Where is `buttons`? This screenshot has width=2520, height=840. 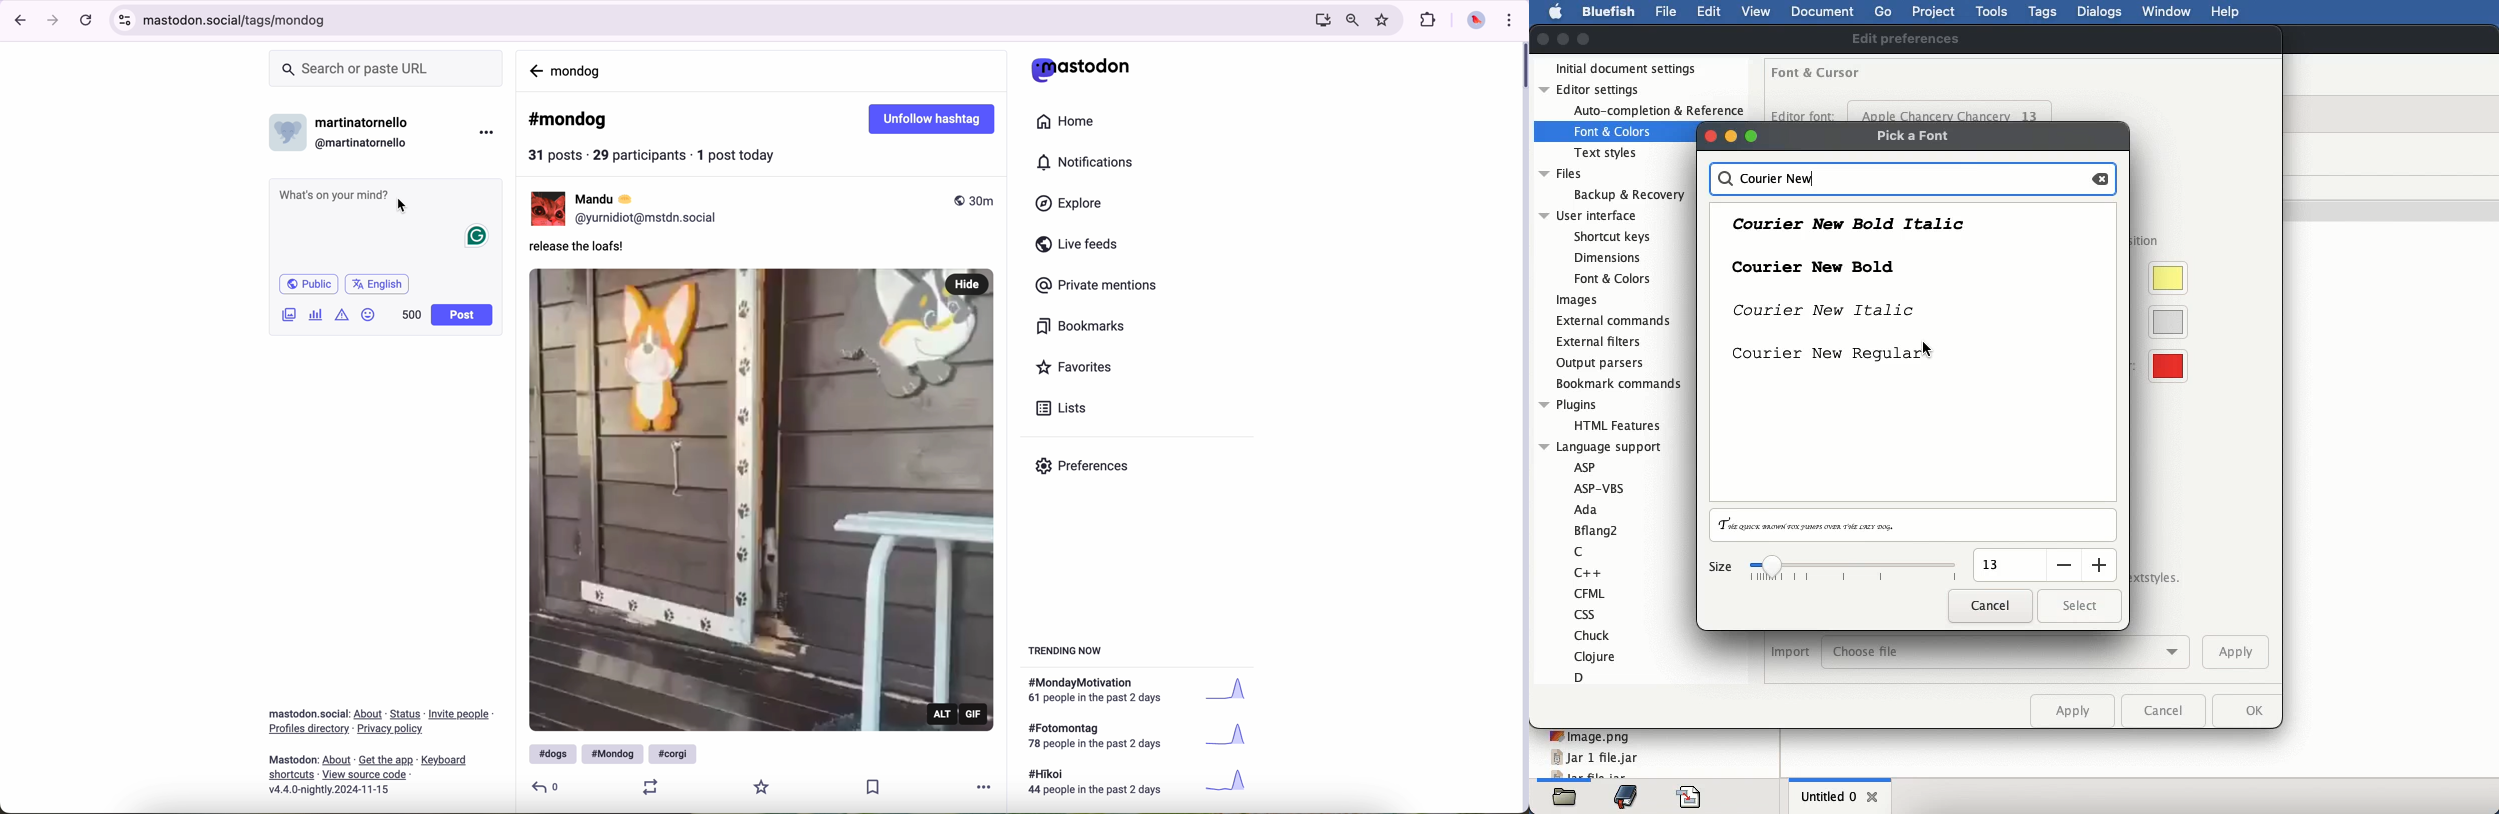
buttons is located at coordinates (1728, 137).